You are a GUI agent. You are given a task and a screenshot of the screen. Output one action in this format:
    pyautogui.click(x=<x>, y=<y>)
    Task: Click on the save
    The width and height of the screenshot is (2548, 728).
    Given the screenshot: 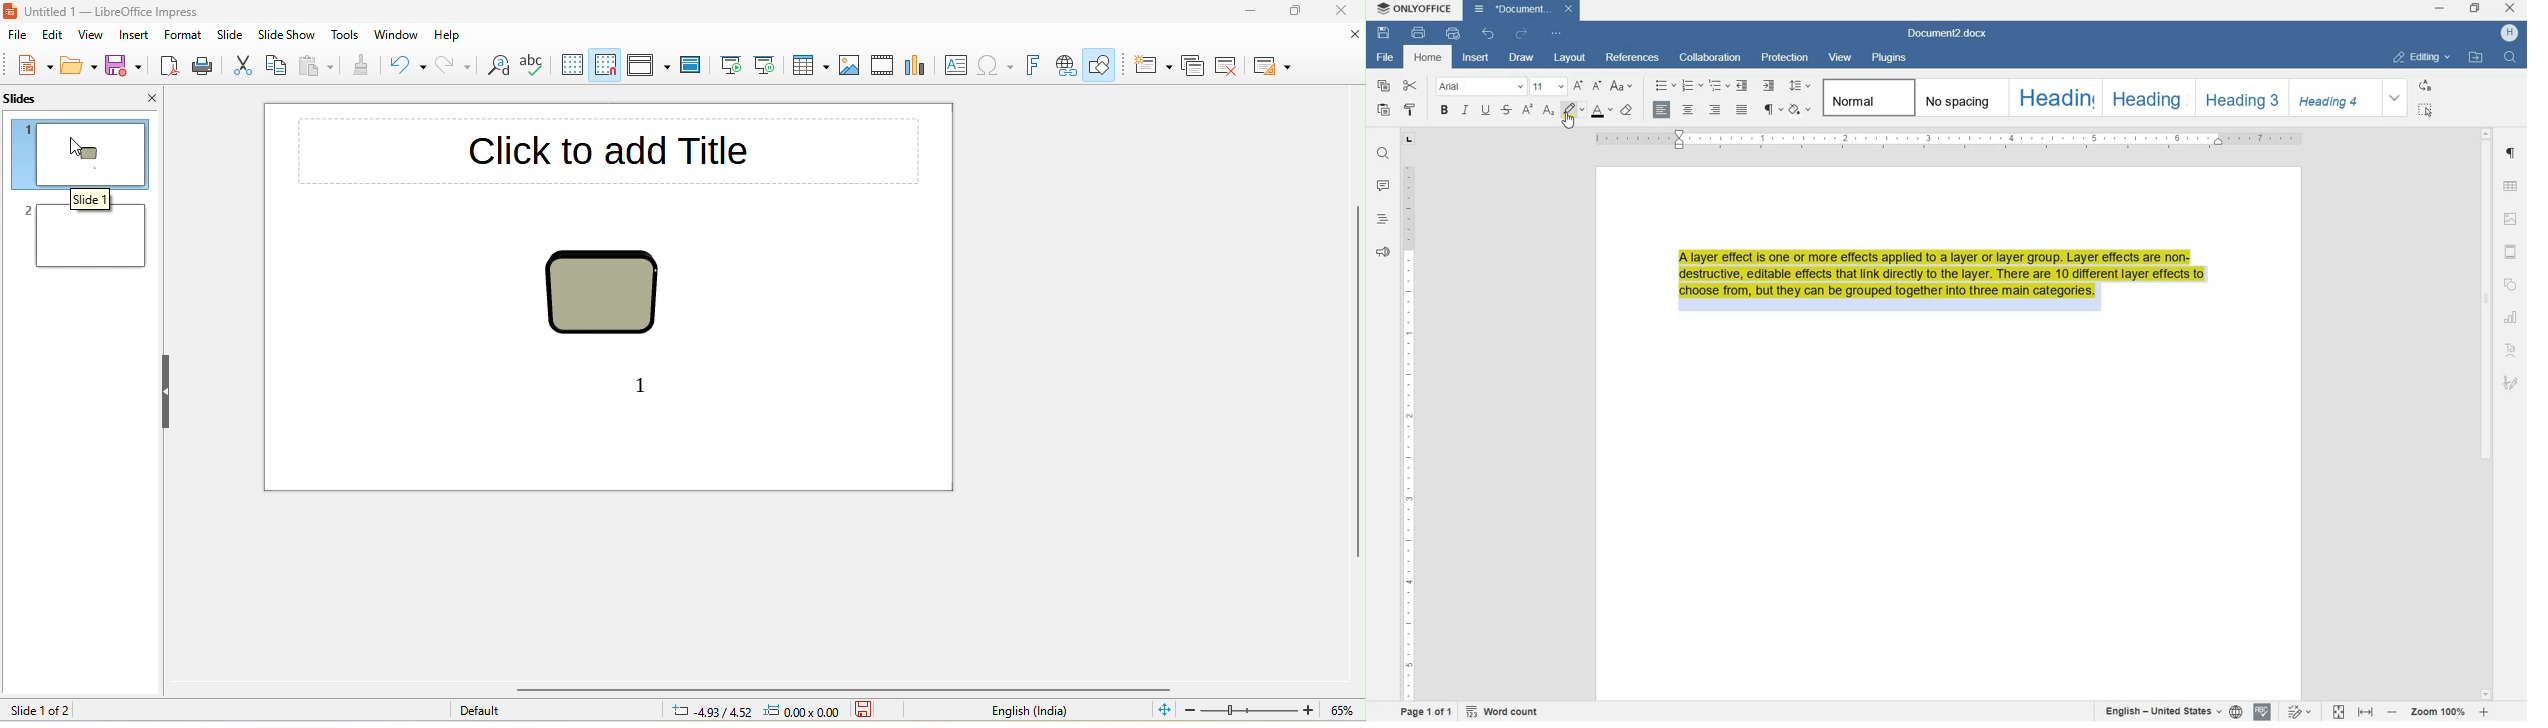 What is the action you would take?
    pyautogui.click(x=123, y=66)
    